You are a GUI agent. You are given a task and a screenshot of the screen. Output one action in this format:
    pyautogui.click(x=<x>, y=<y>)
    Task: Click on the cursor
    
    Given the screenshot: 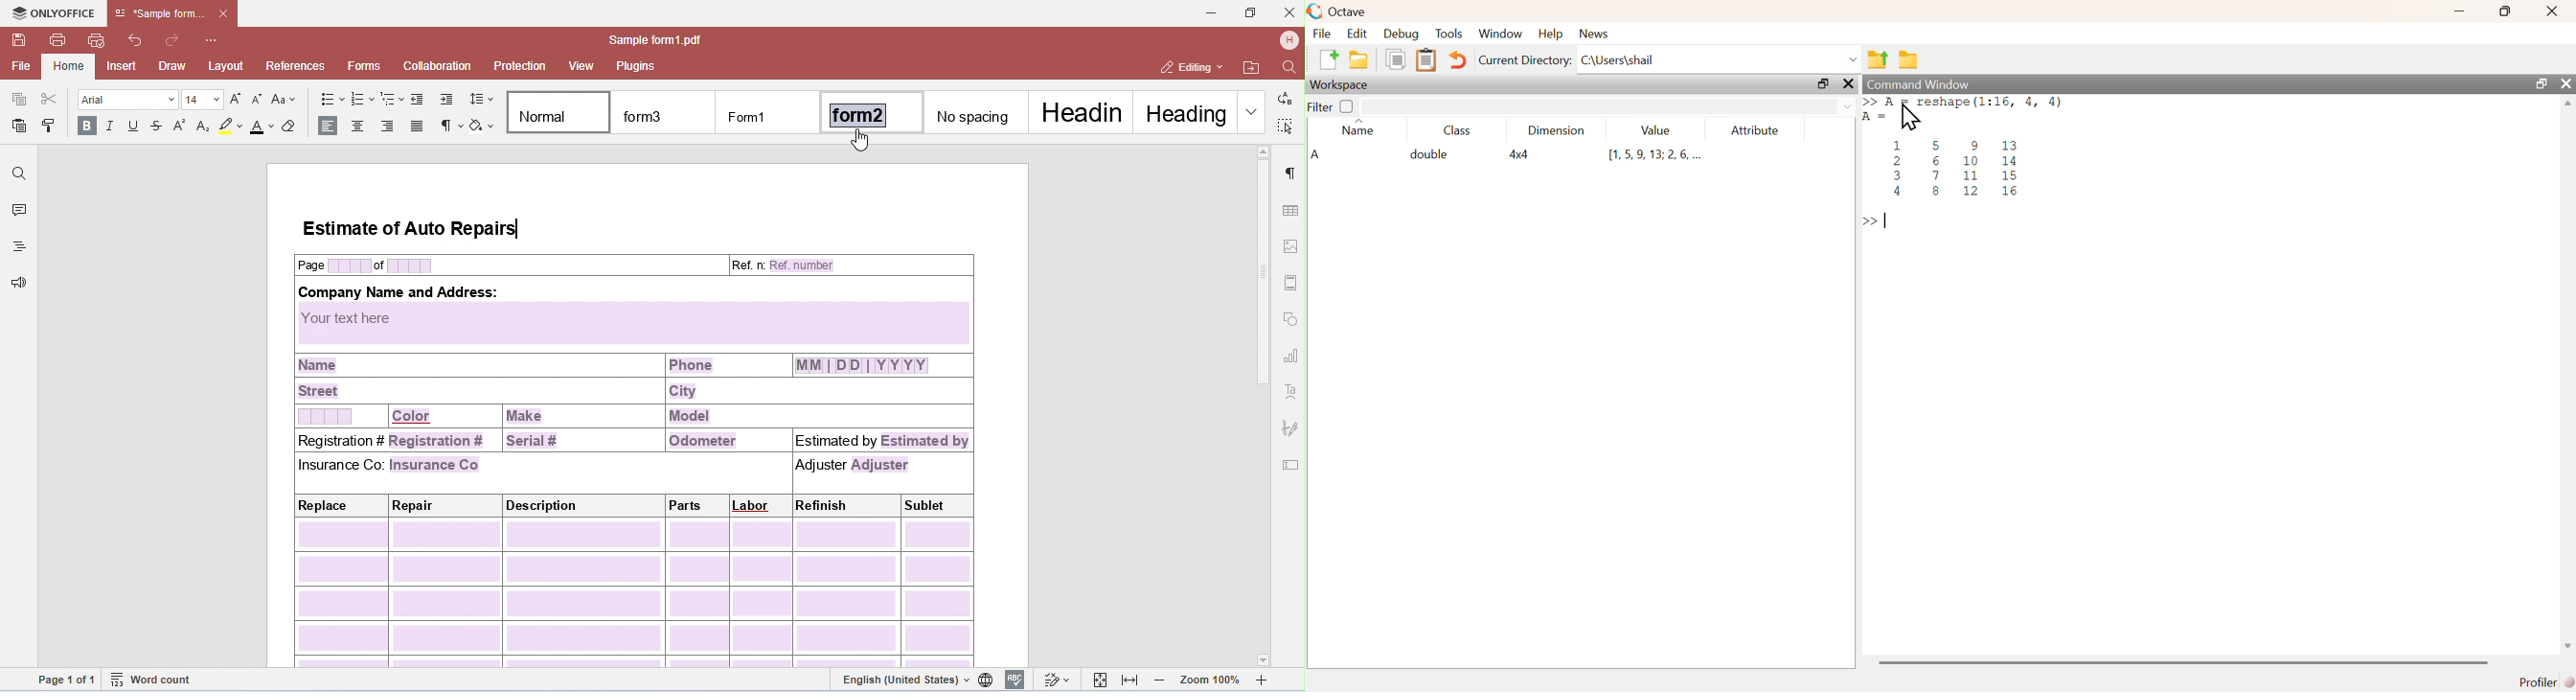 What is the action you would take?
    pyautogui.click(x=1911, y=119)
    